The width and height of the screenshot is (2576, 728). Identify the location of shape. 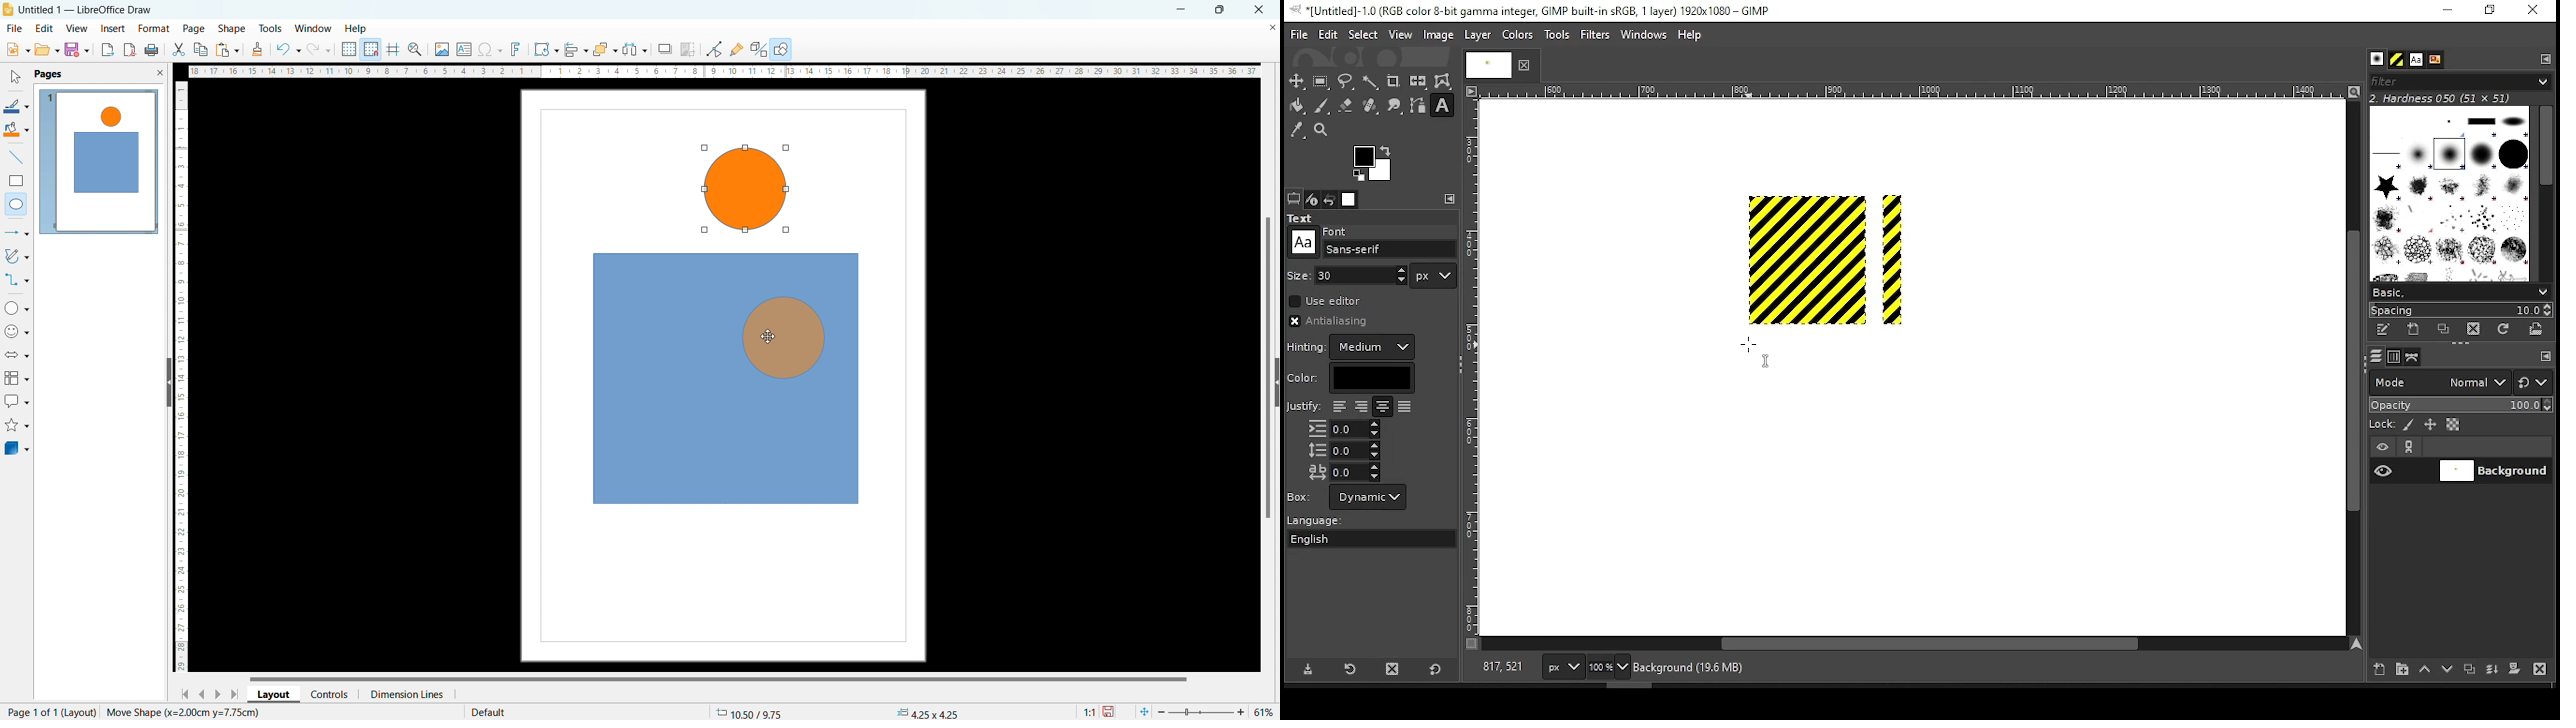
(232, 29).